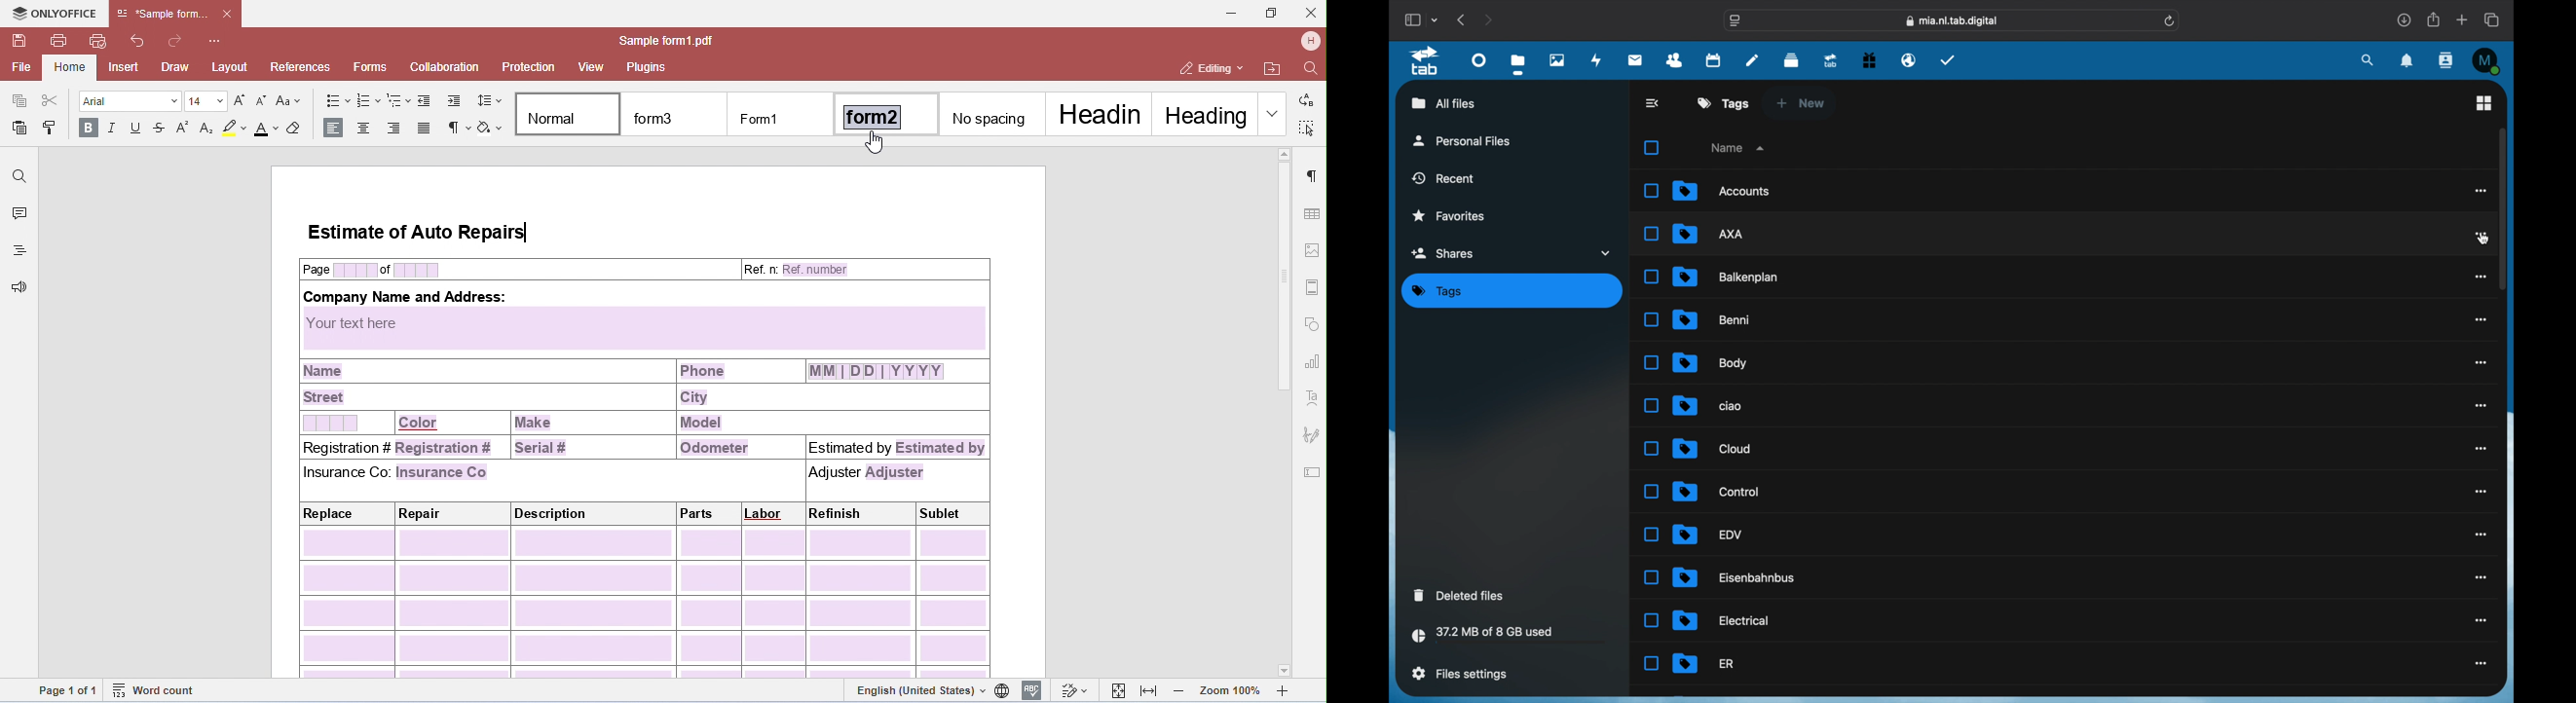 The height and width of the screenshot is (728, 2576). Describe the element at coordinates (1651, 534) in the screenshot. I see `Unselected Checkbox` at that location.